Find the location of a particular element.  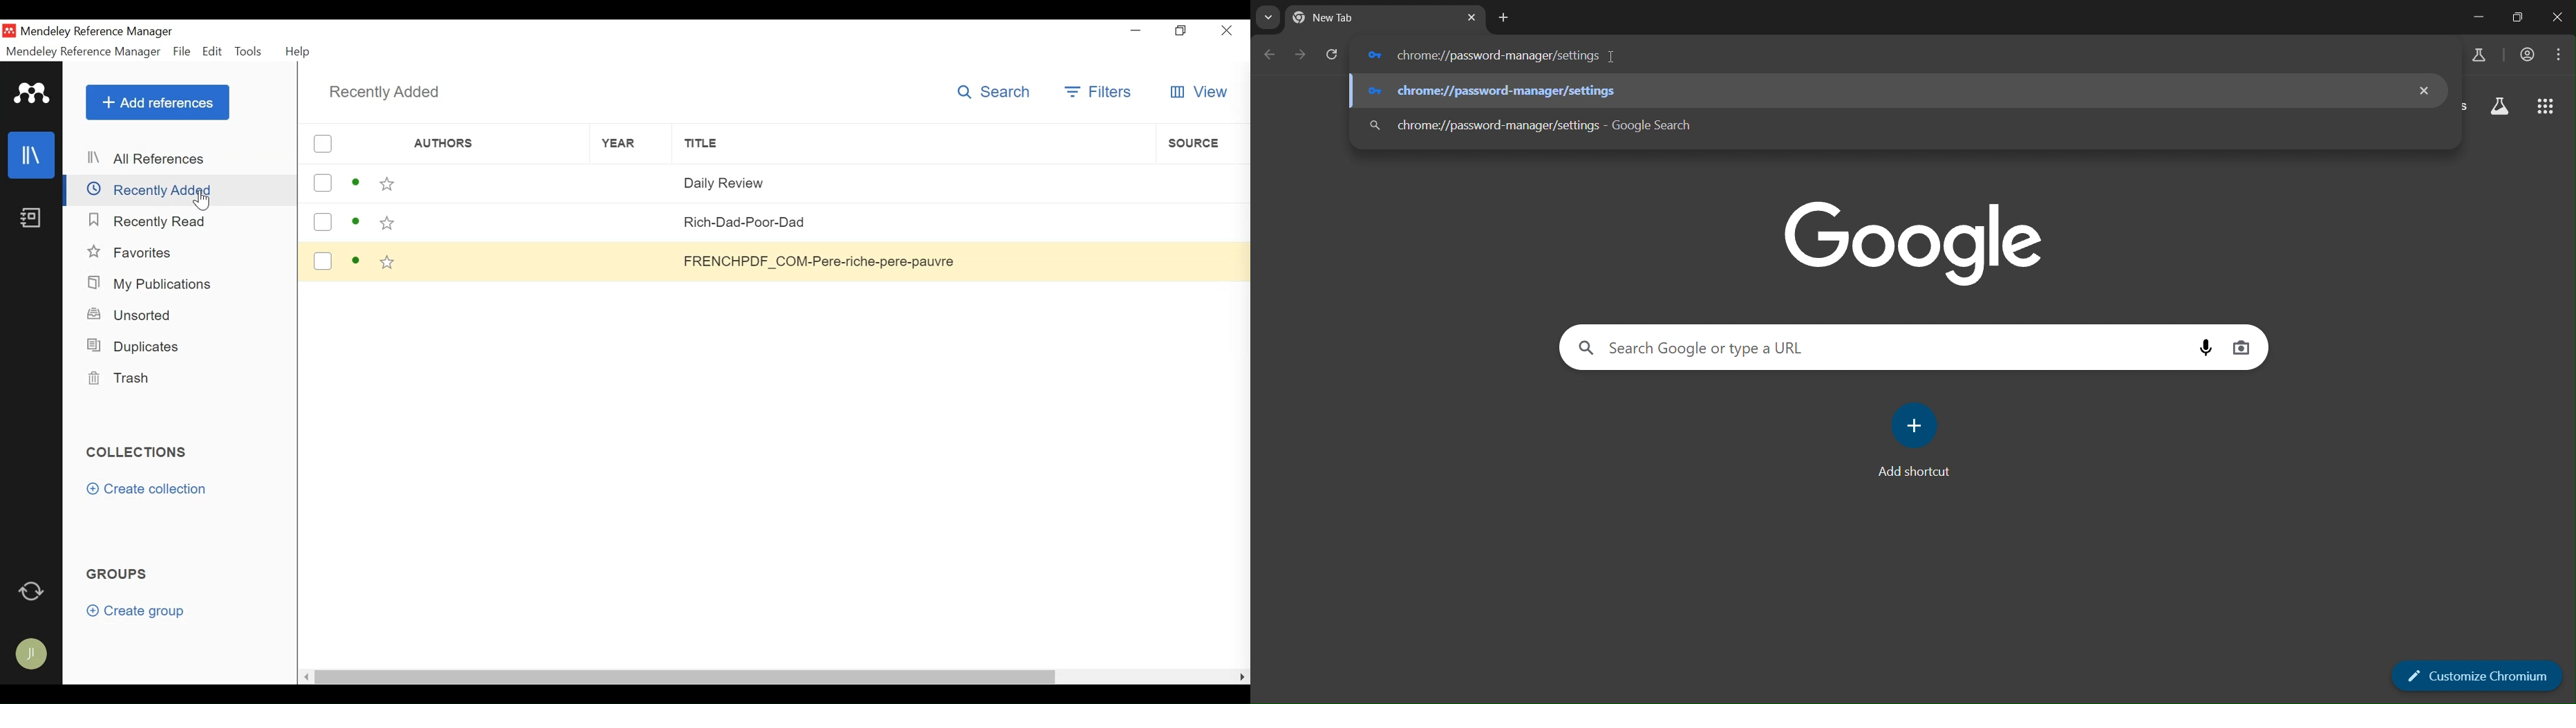

Search  is located at coordinates (995, 92).